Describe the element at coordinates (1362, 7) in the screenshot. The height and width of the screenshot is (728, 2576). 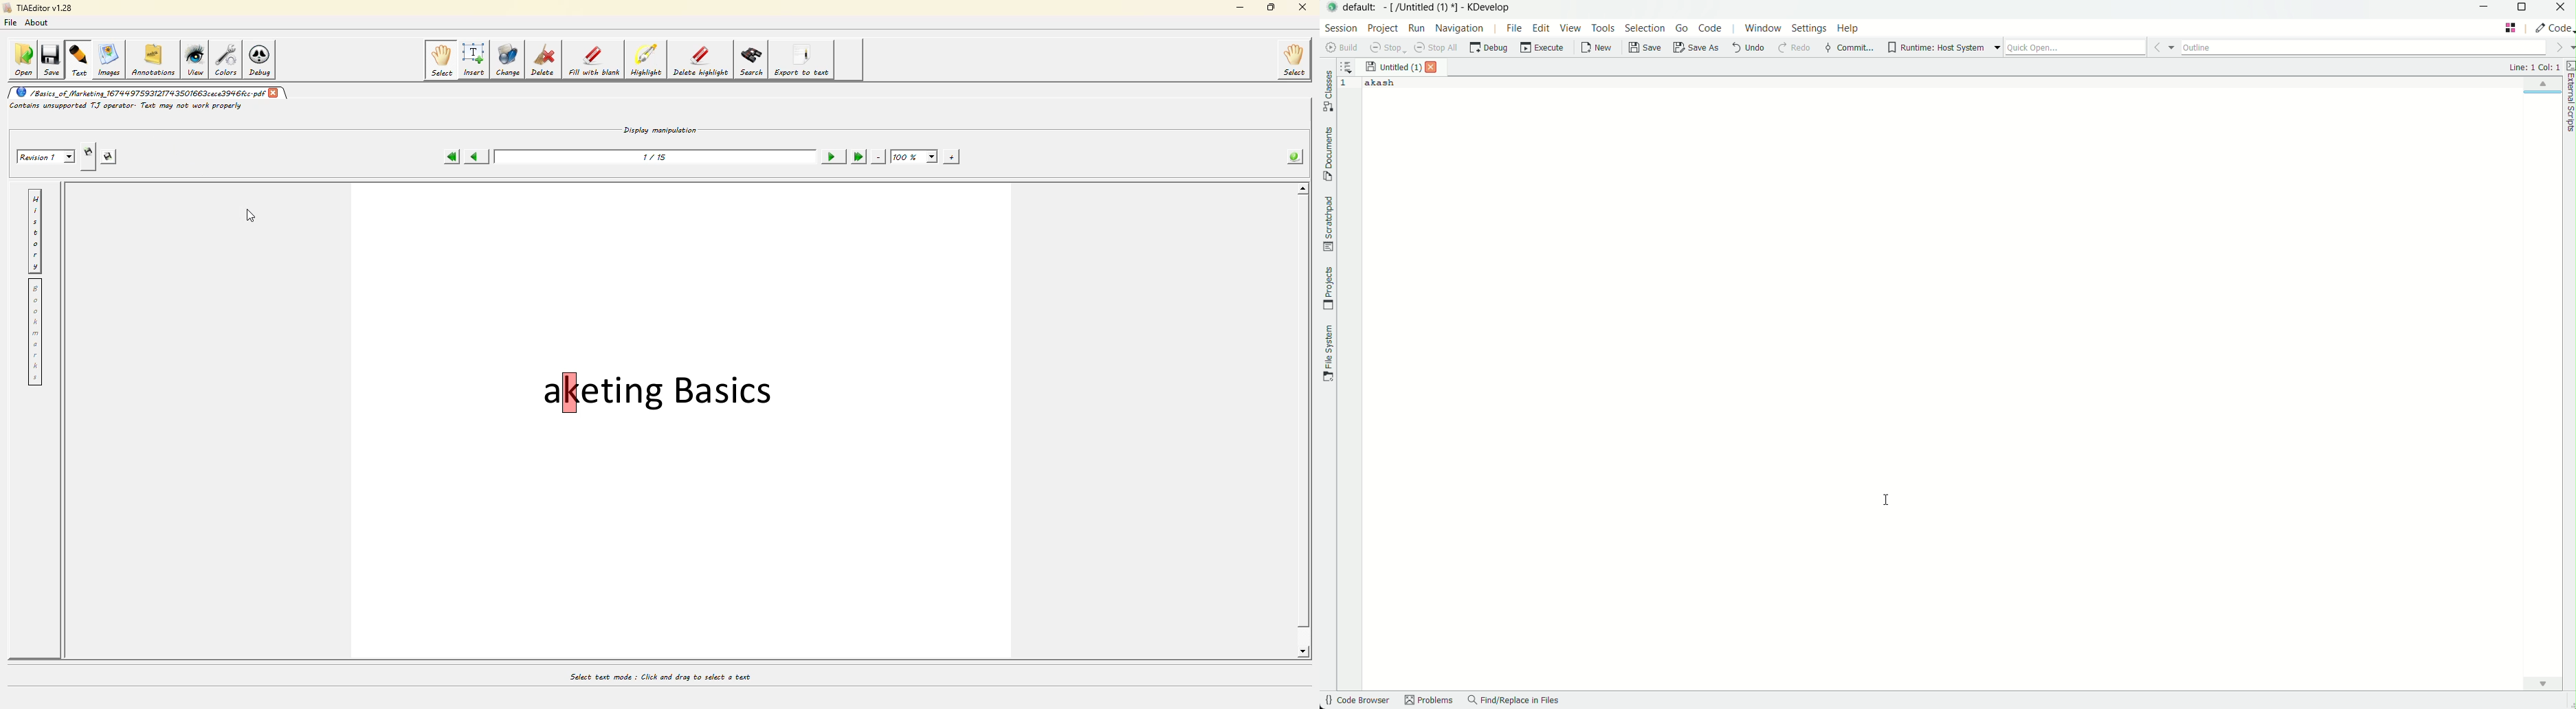
I see `default` at that location.